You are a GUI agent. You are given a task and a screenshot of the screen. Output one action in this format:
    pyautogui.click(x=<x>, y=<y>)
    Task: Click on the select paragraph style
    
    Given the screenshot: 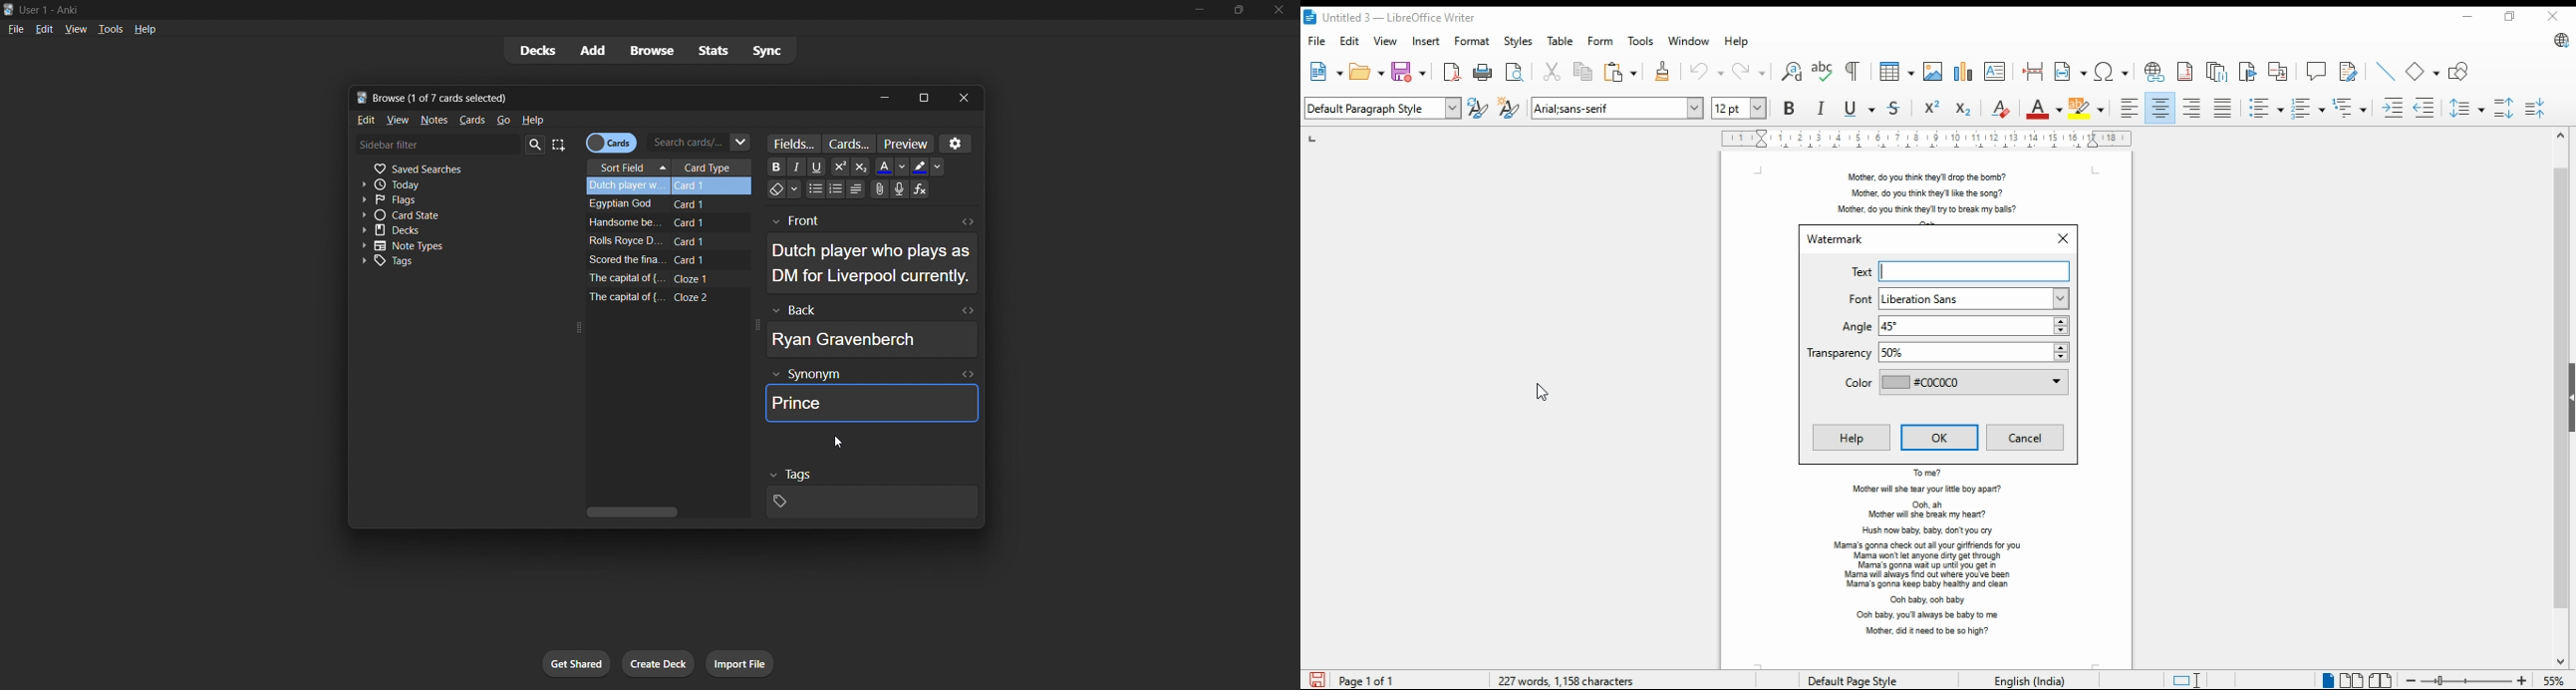 What is the action you would take?
    pyautogui.click(x=1384, y=108)
    